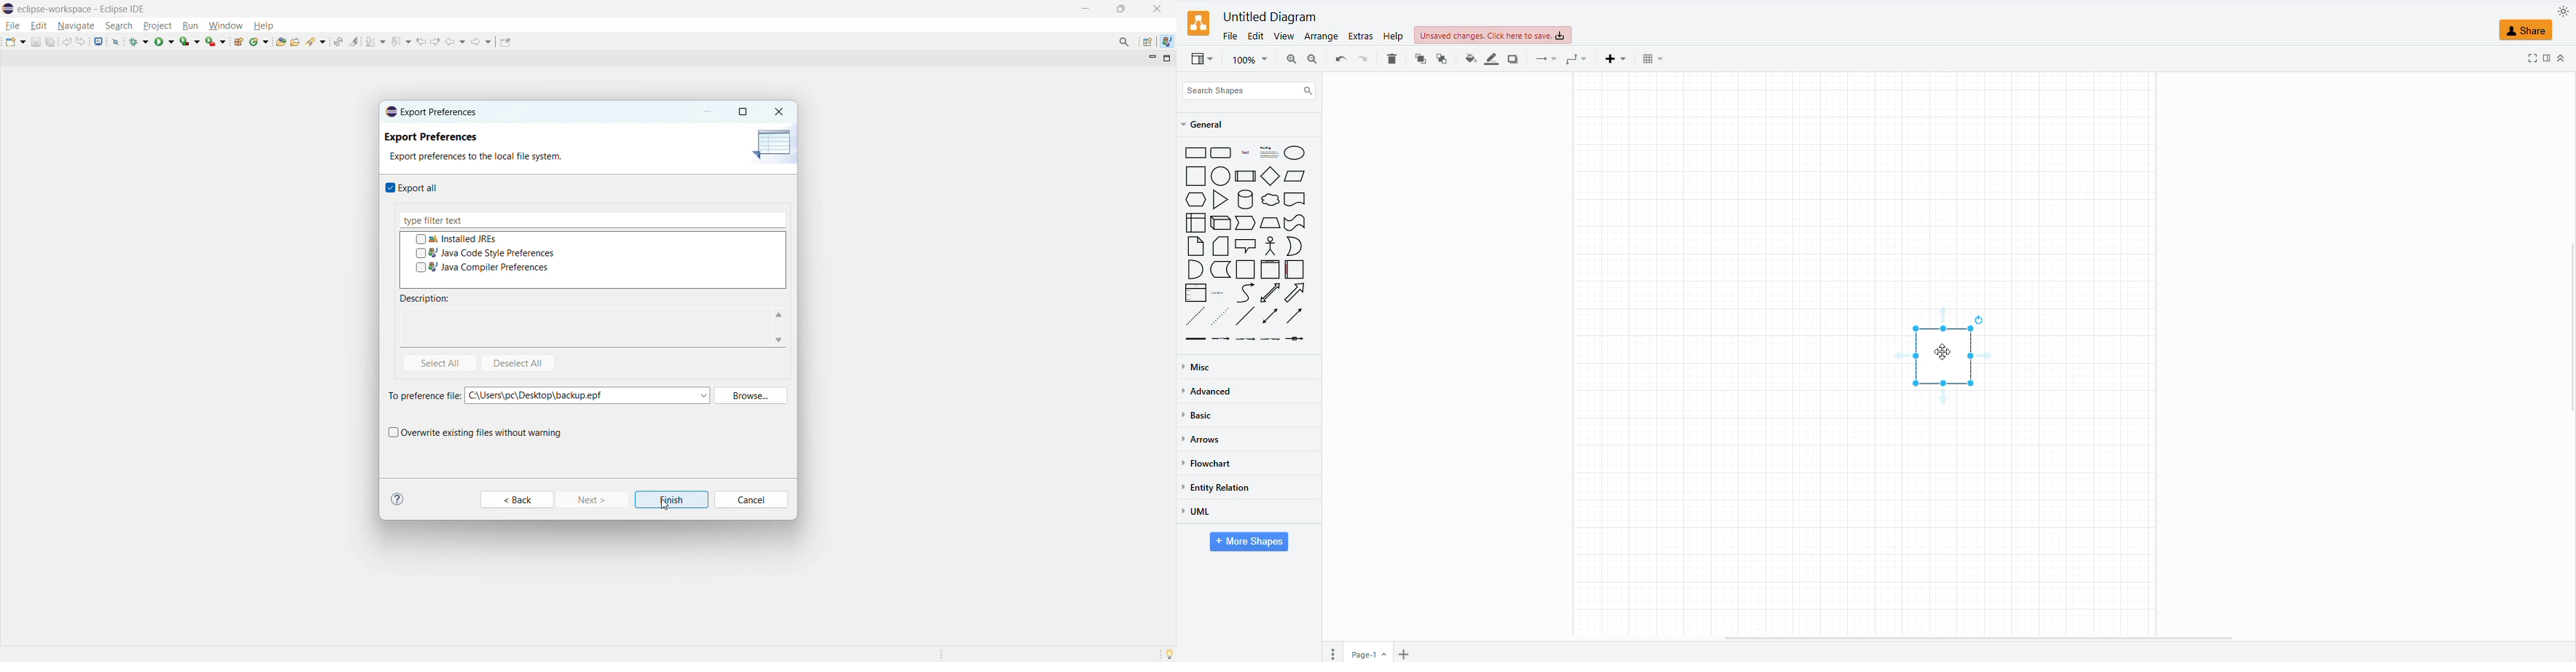  I want to click on redo, so click(1338, 58).